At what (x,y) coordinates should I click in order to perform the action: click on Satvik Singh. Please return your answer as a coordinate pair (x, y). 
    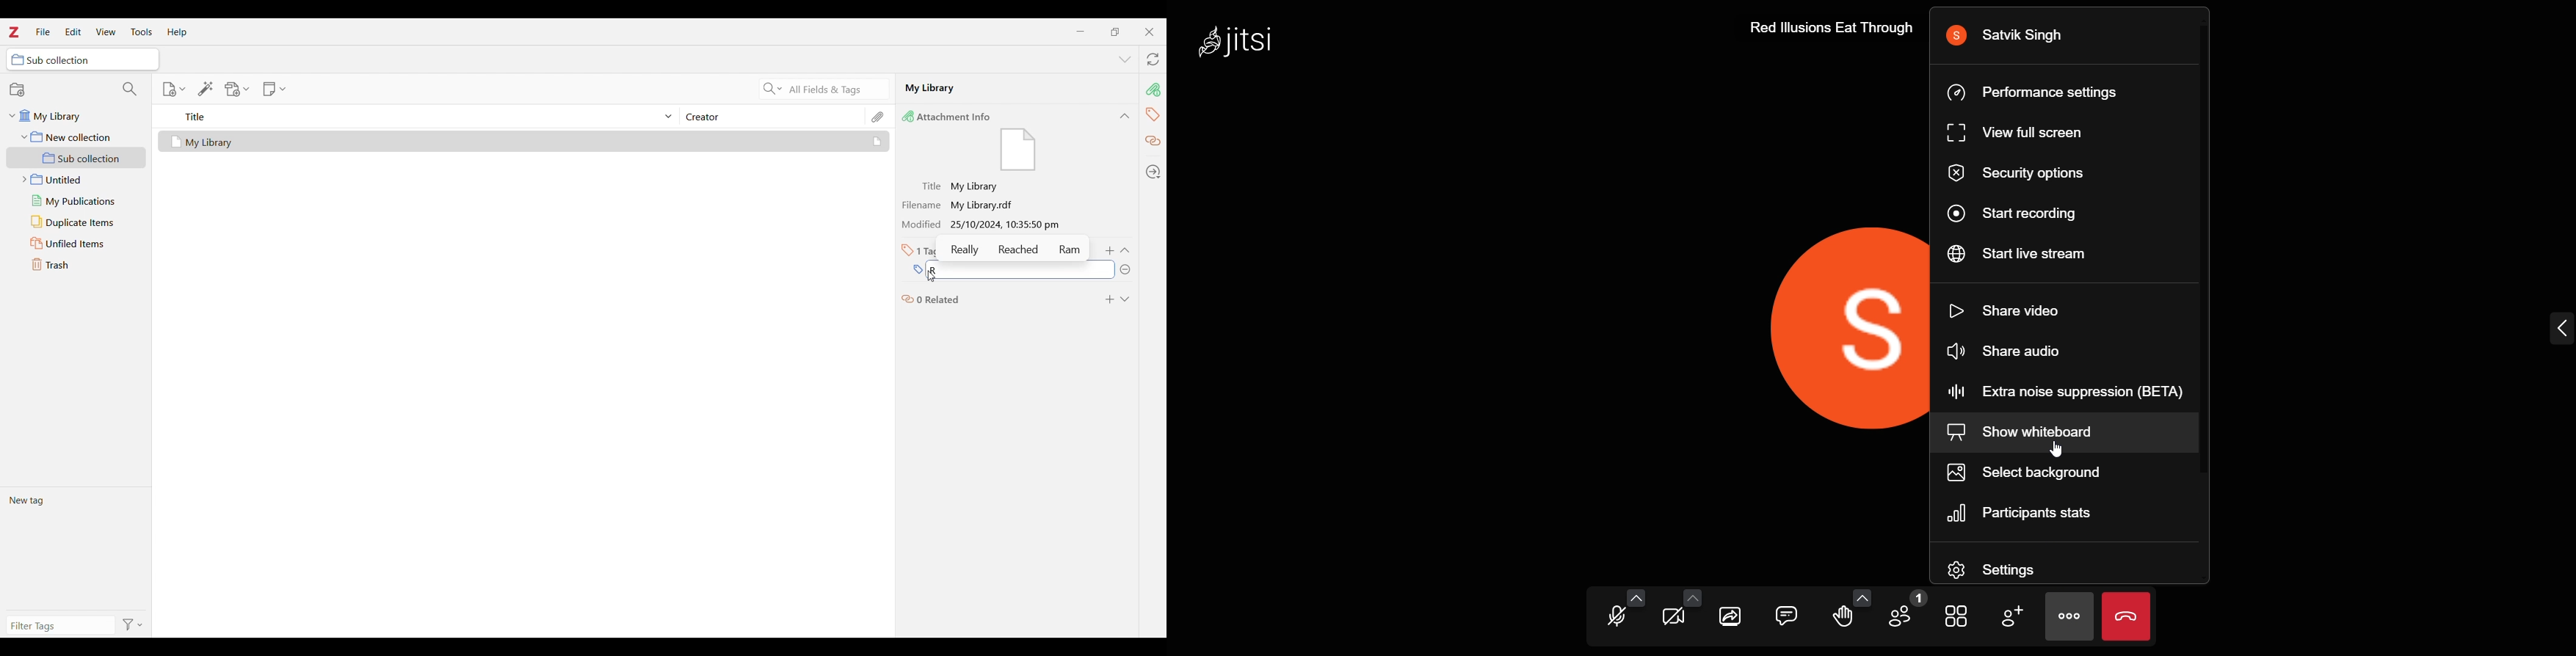
    Looking at the image, I should click on (2013, 36).